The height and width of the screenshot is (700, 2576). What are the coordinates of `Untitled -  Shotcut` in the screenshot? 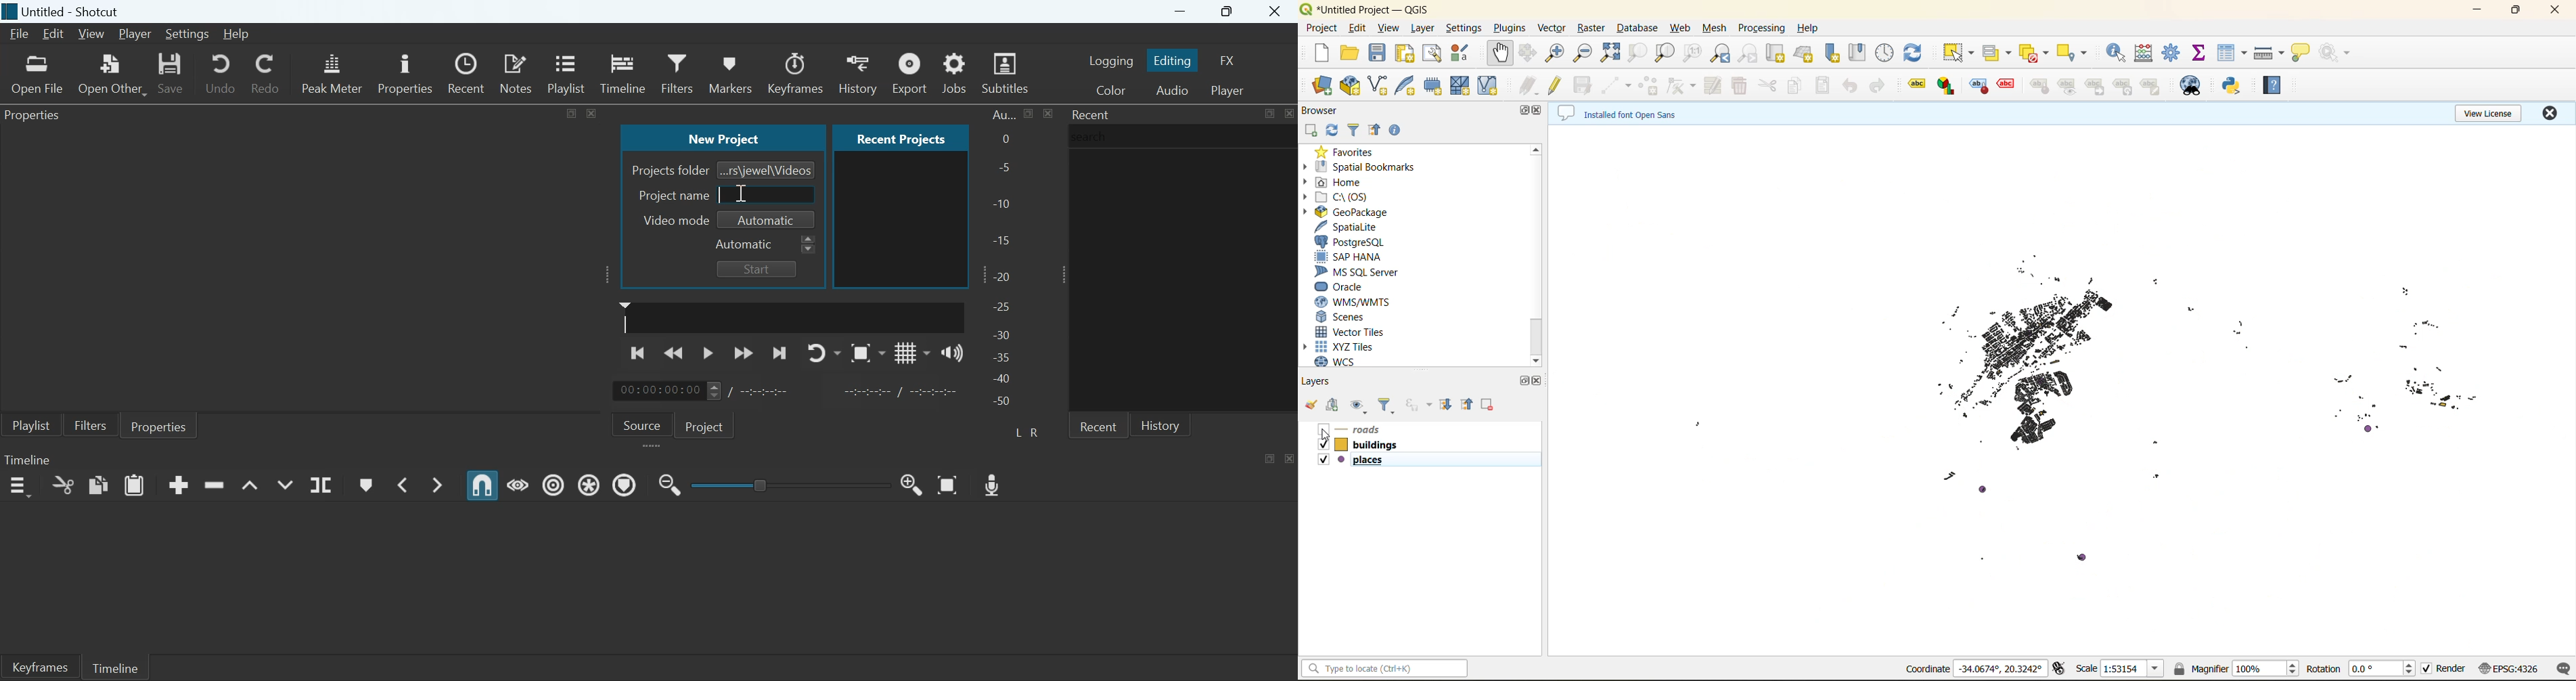 It's located at (74, 12).